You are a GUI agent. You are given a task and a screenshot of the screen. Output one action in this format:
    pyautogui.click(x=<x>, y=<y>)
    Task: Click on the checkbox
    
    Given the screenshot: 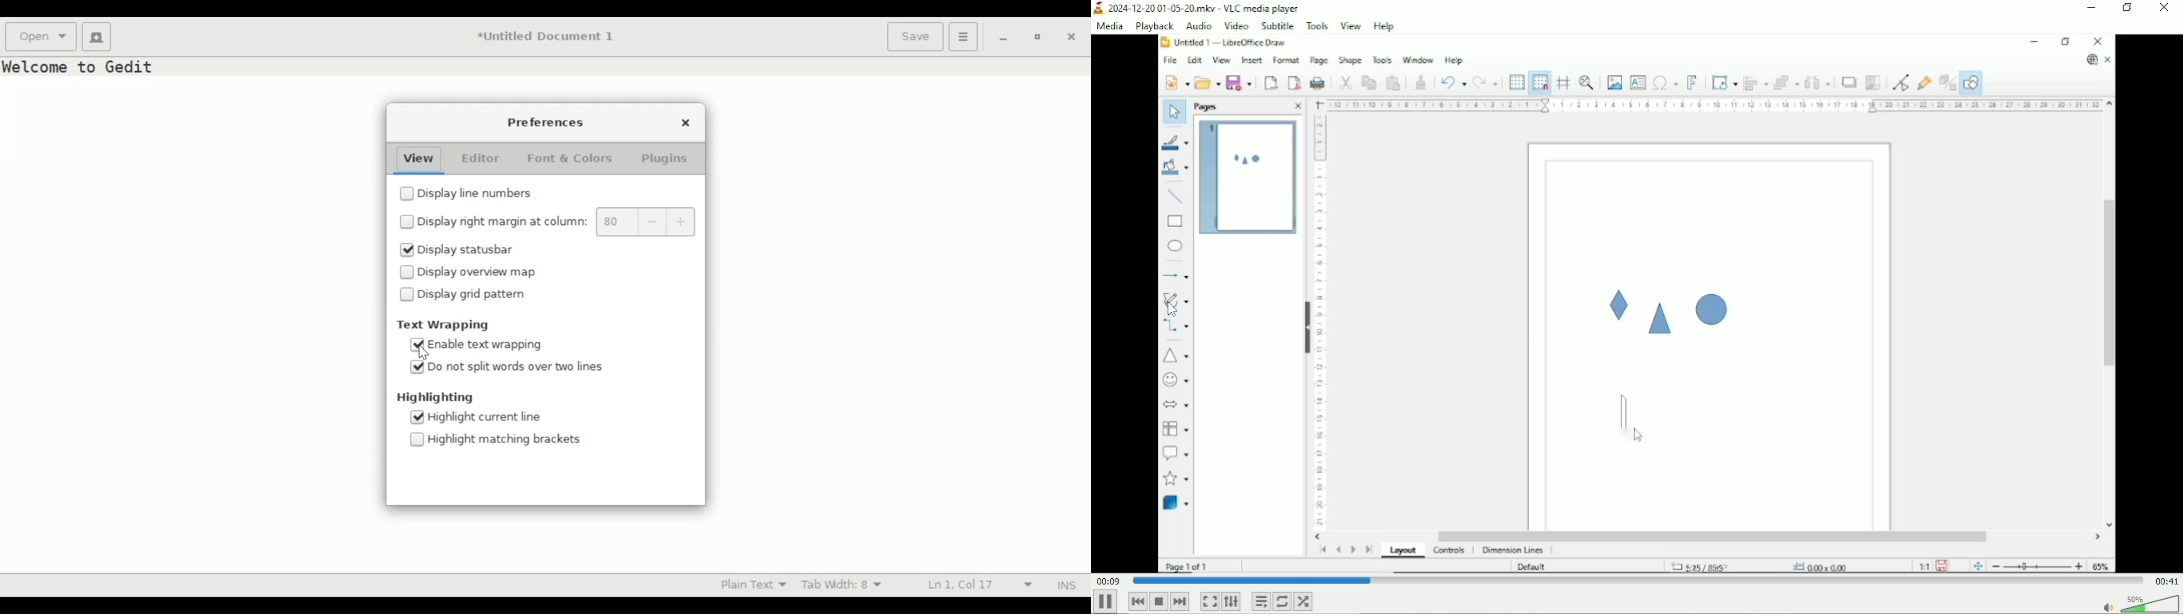 What is the action you would take?
    pyautogui.click(x=406, y=223)
    